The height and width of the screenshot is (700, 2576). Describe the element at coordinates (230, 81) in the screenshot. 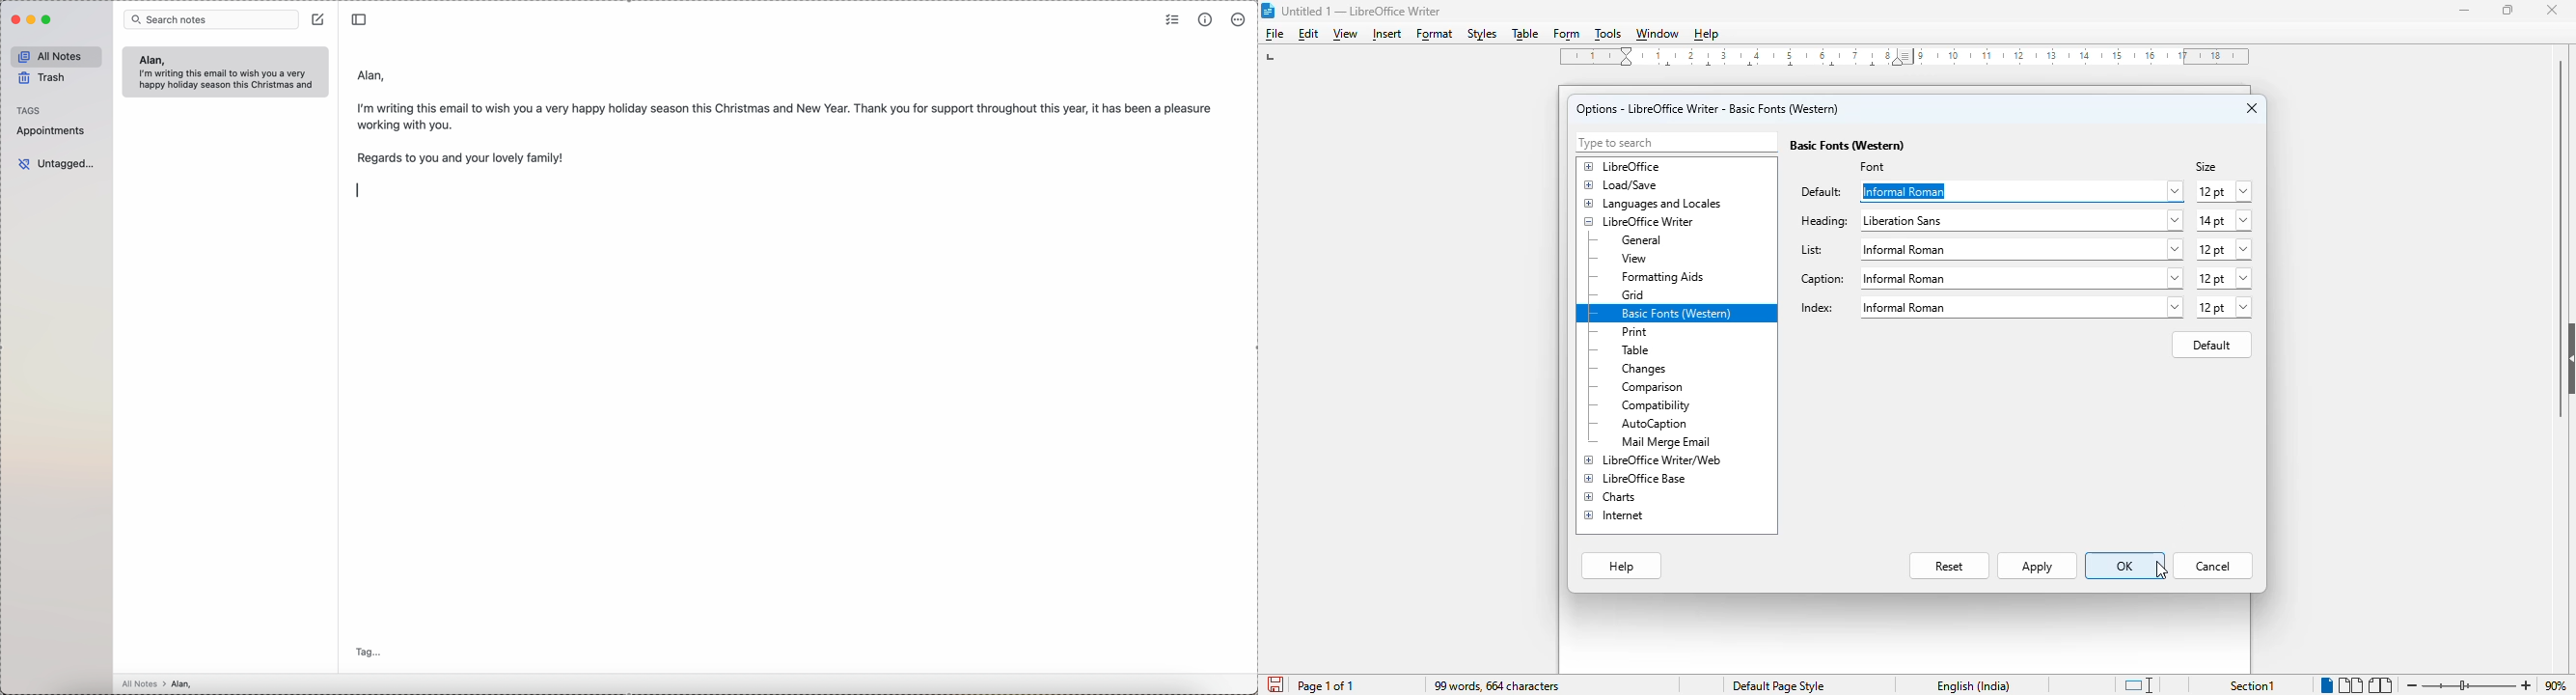

I see `body text: I'm writing this email to wish you a very happy holiday season this Christmas and` at that location.